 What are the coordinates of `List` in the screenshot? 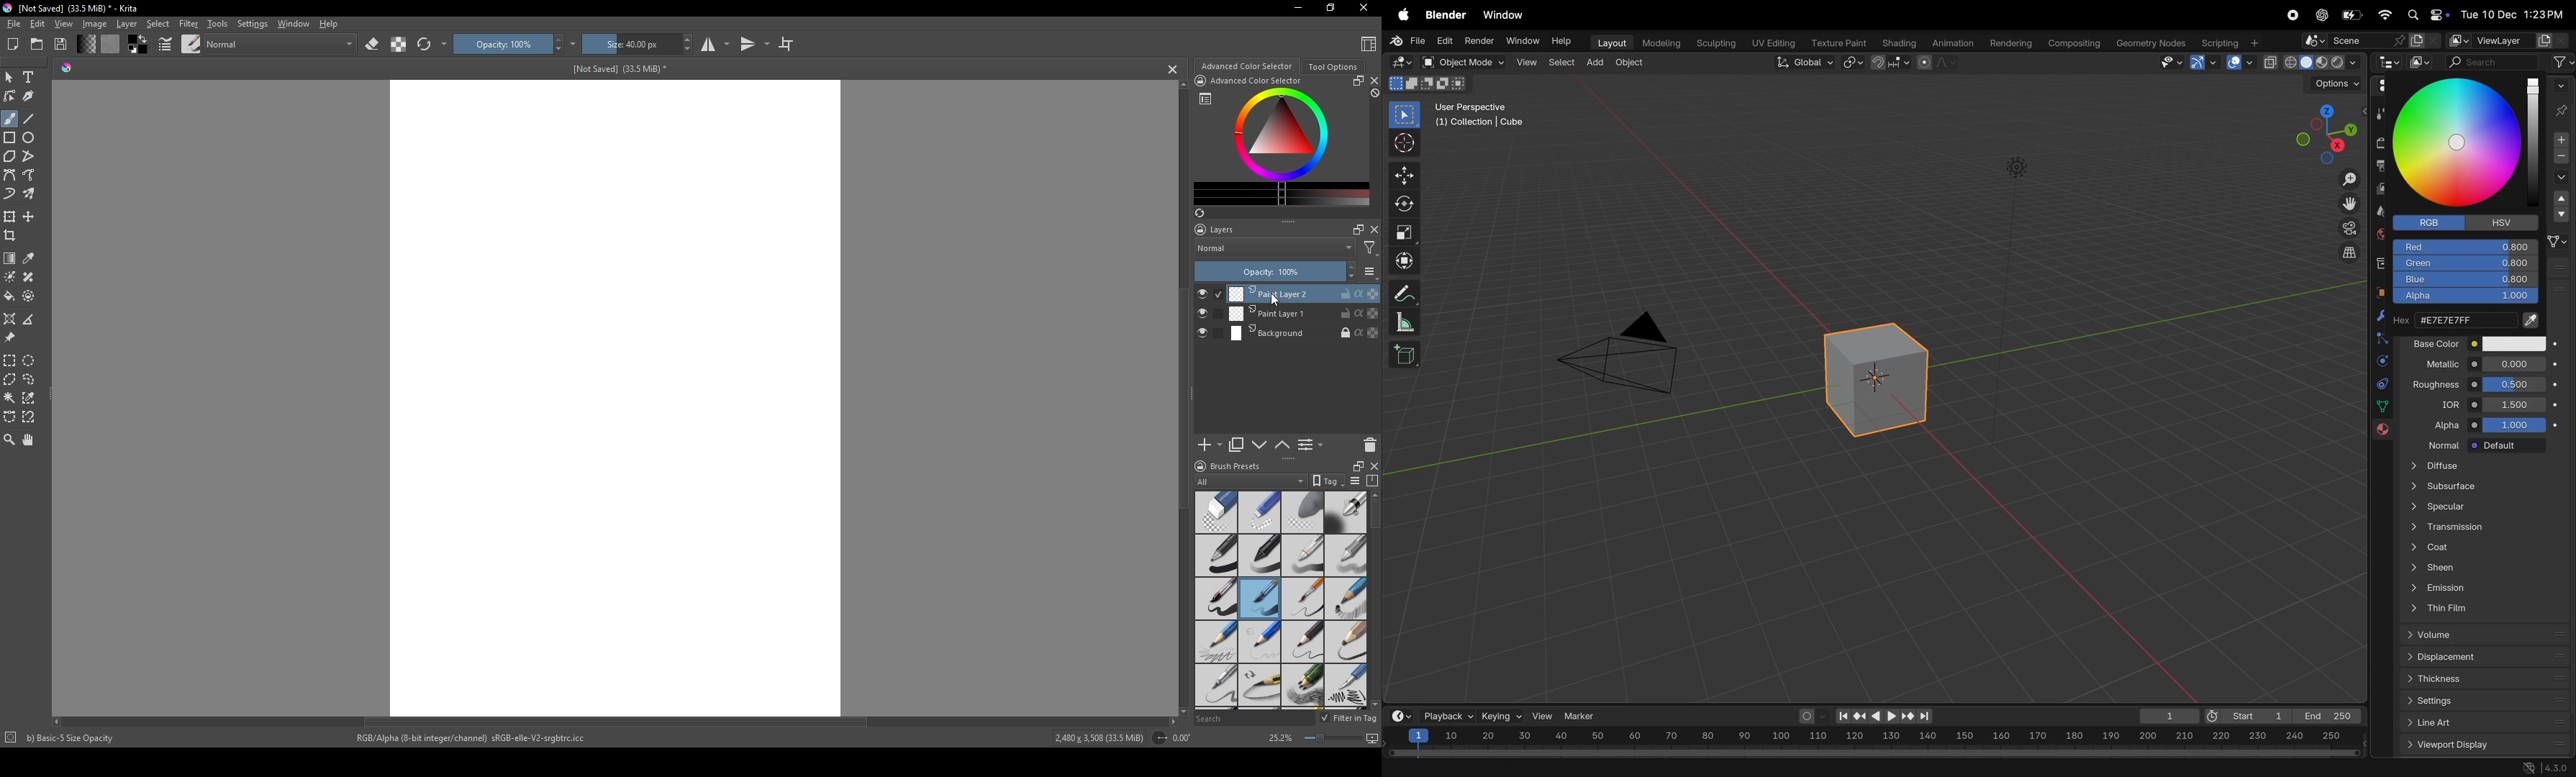 It's located at (1313, 445).